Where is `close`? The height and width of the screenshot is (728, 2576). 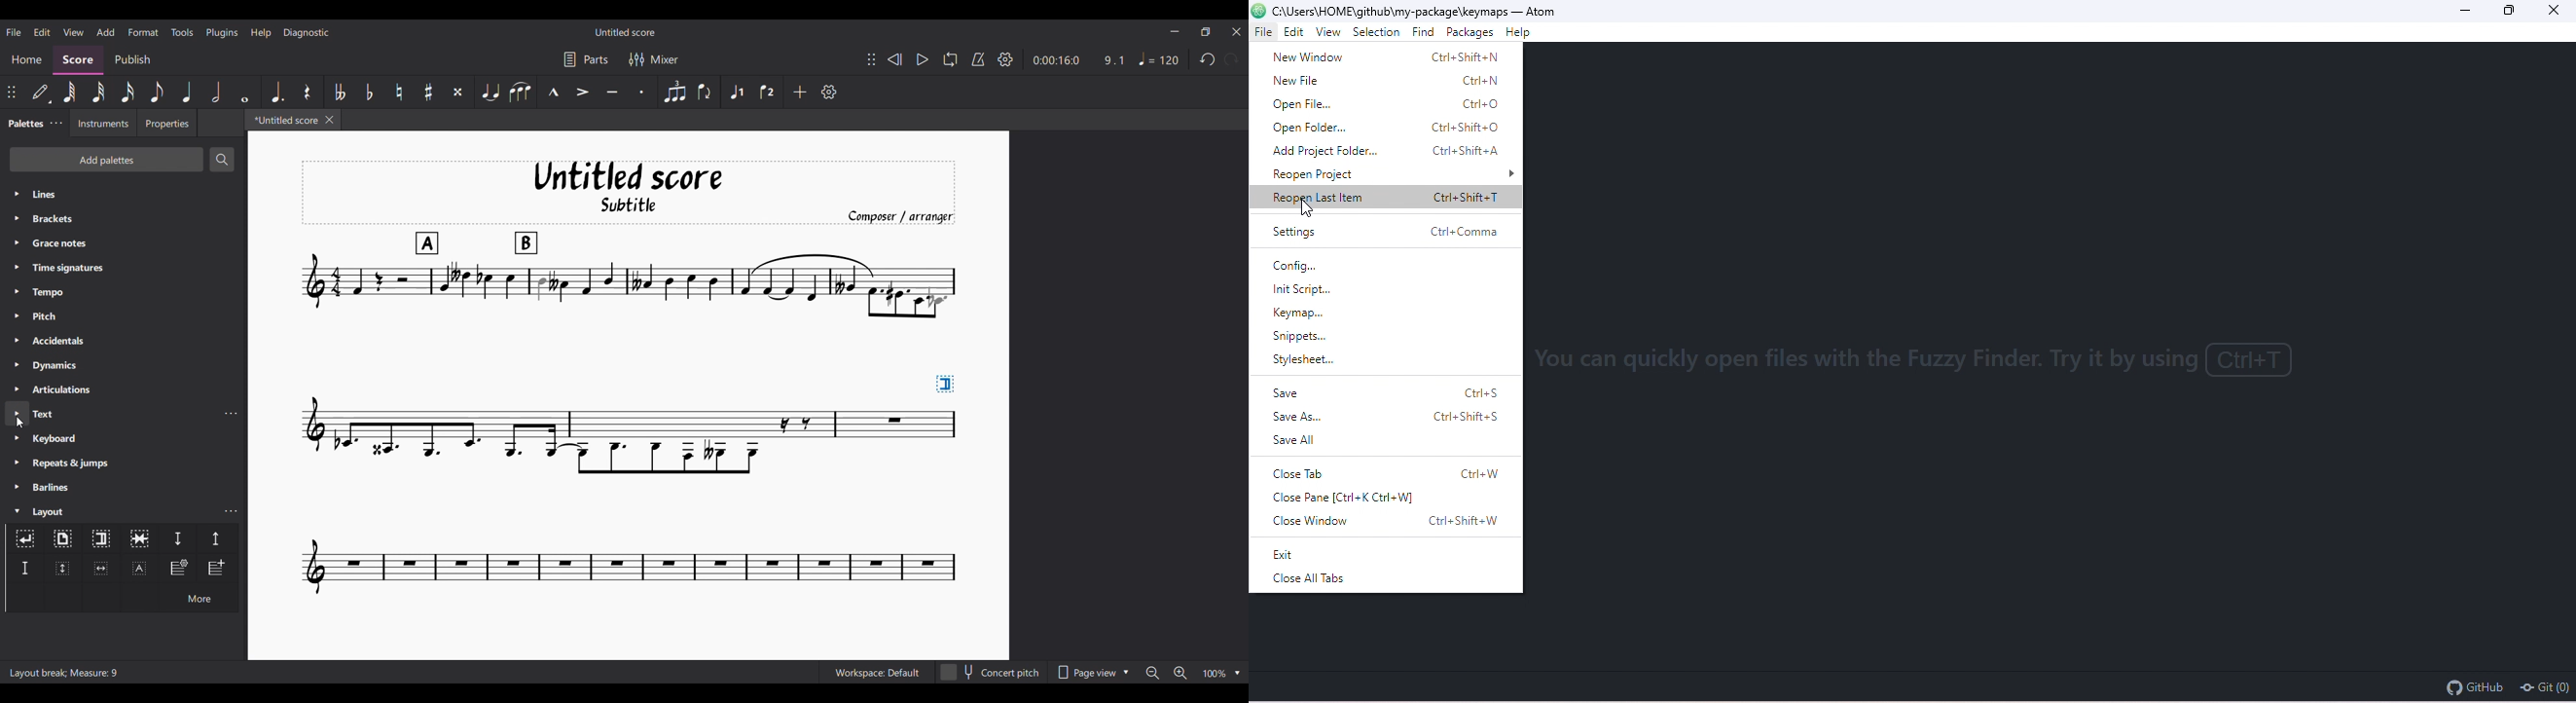 close is located at coordinates (2558, 13).